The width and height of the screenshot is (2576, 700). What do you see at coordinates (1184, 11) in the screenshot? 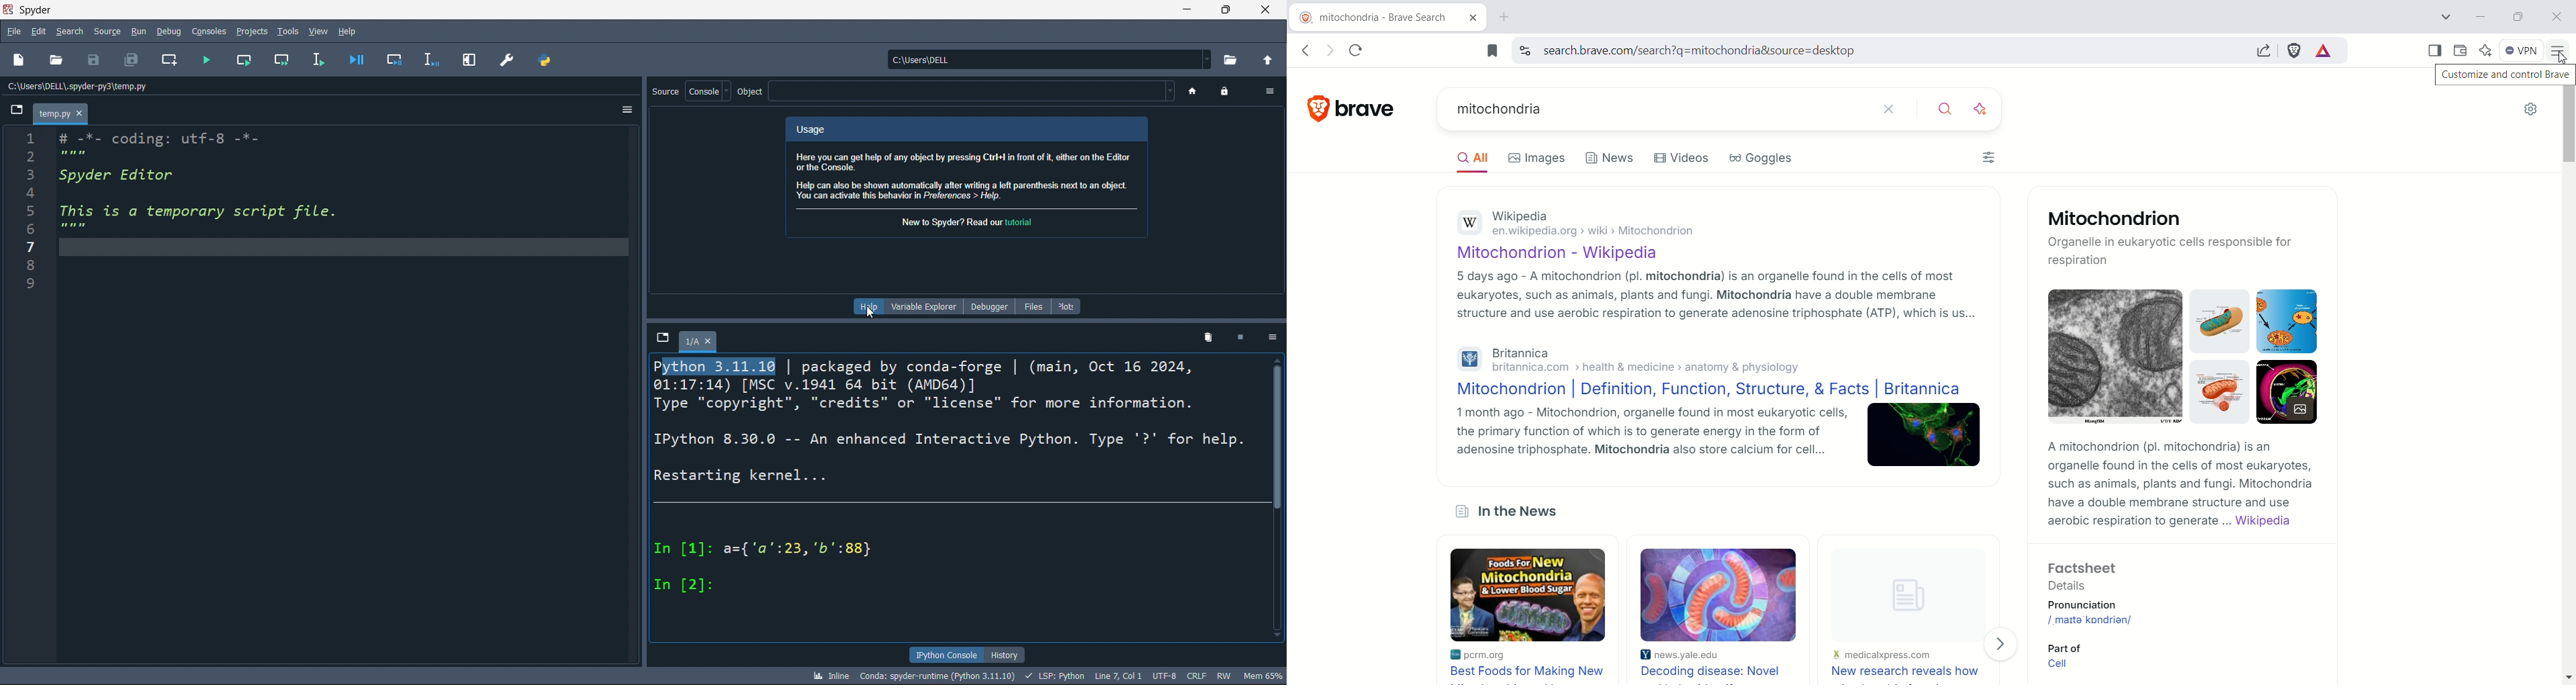
I see `minimize` at bounding box center [1184, 11].